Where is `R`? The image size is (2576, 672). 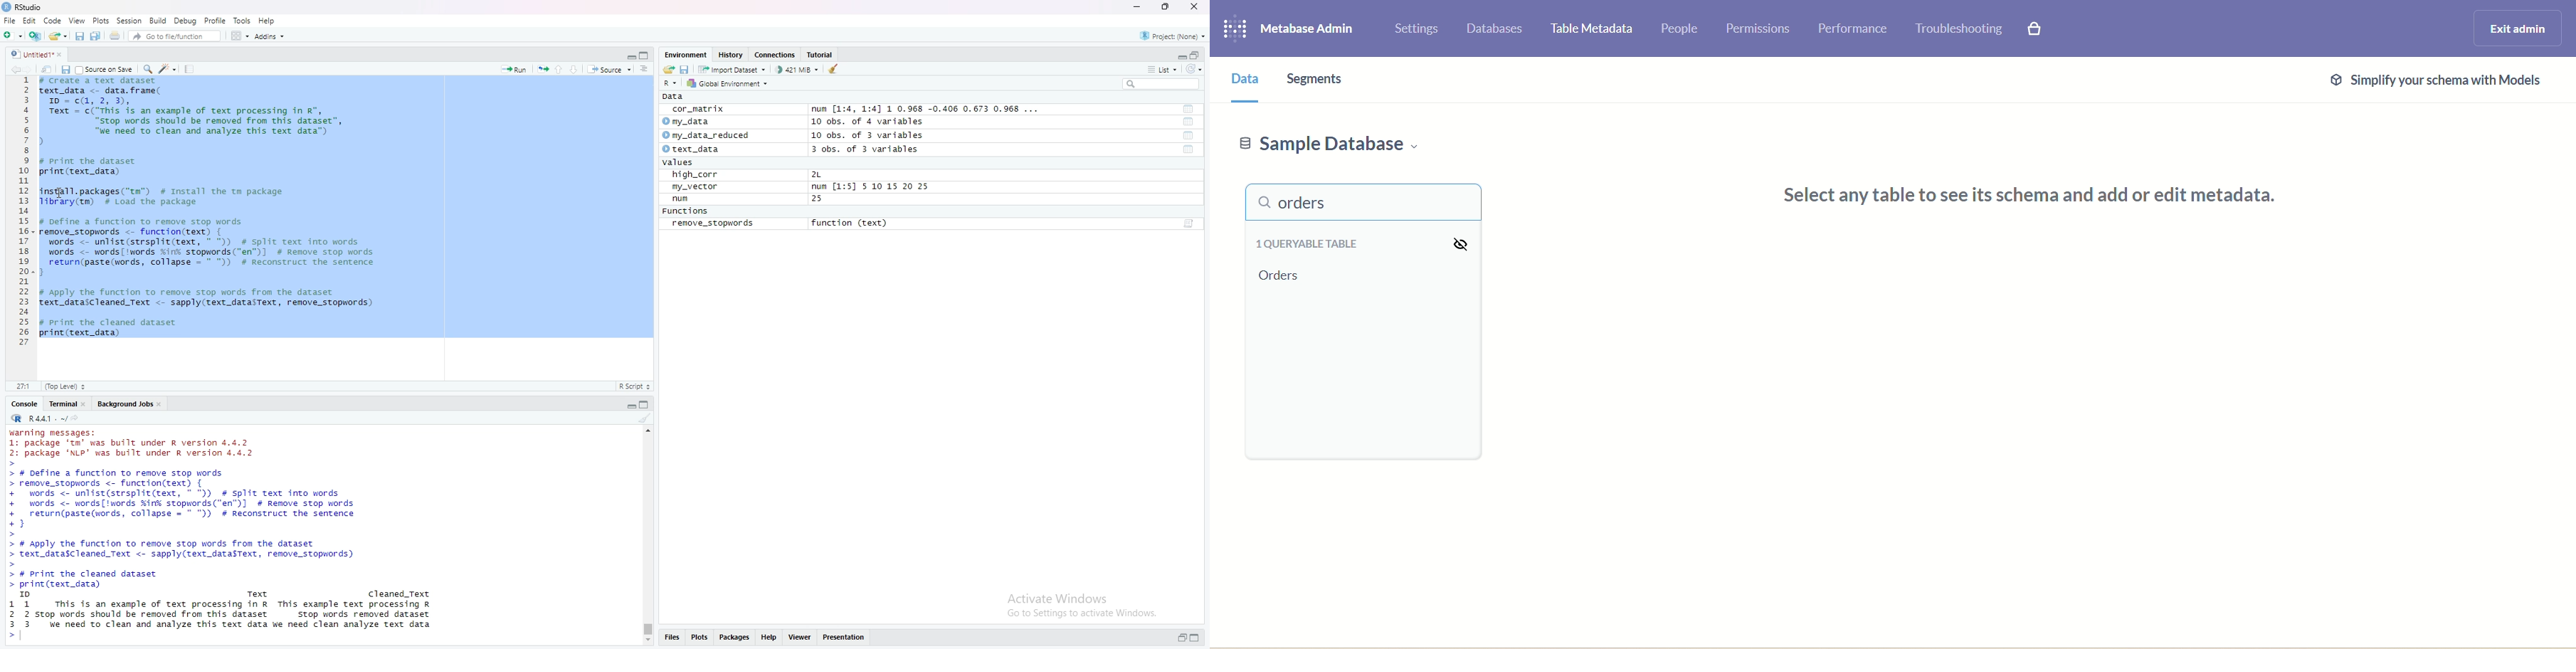
R is located at coordinates (670, 83).